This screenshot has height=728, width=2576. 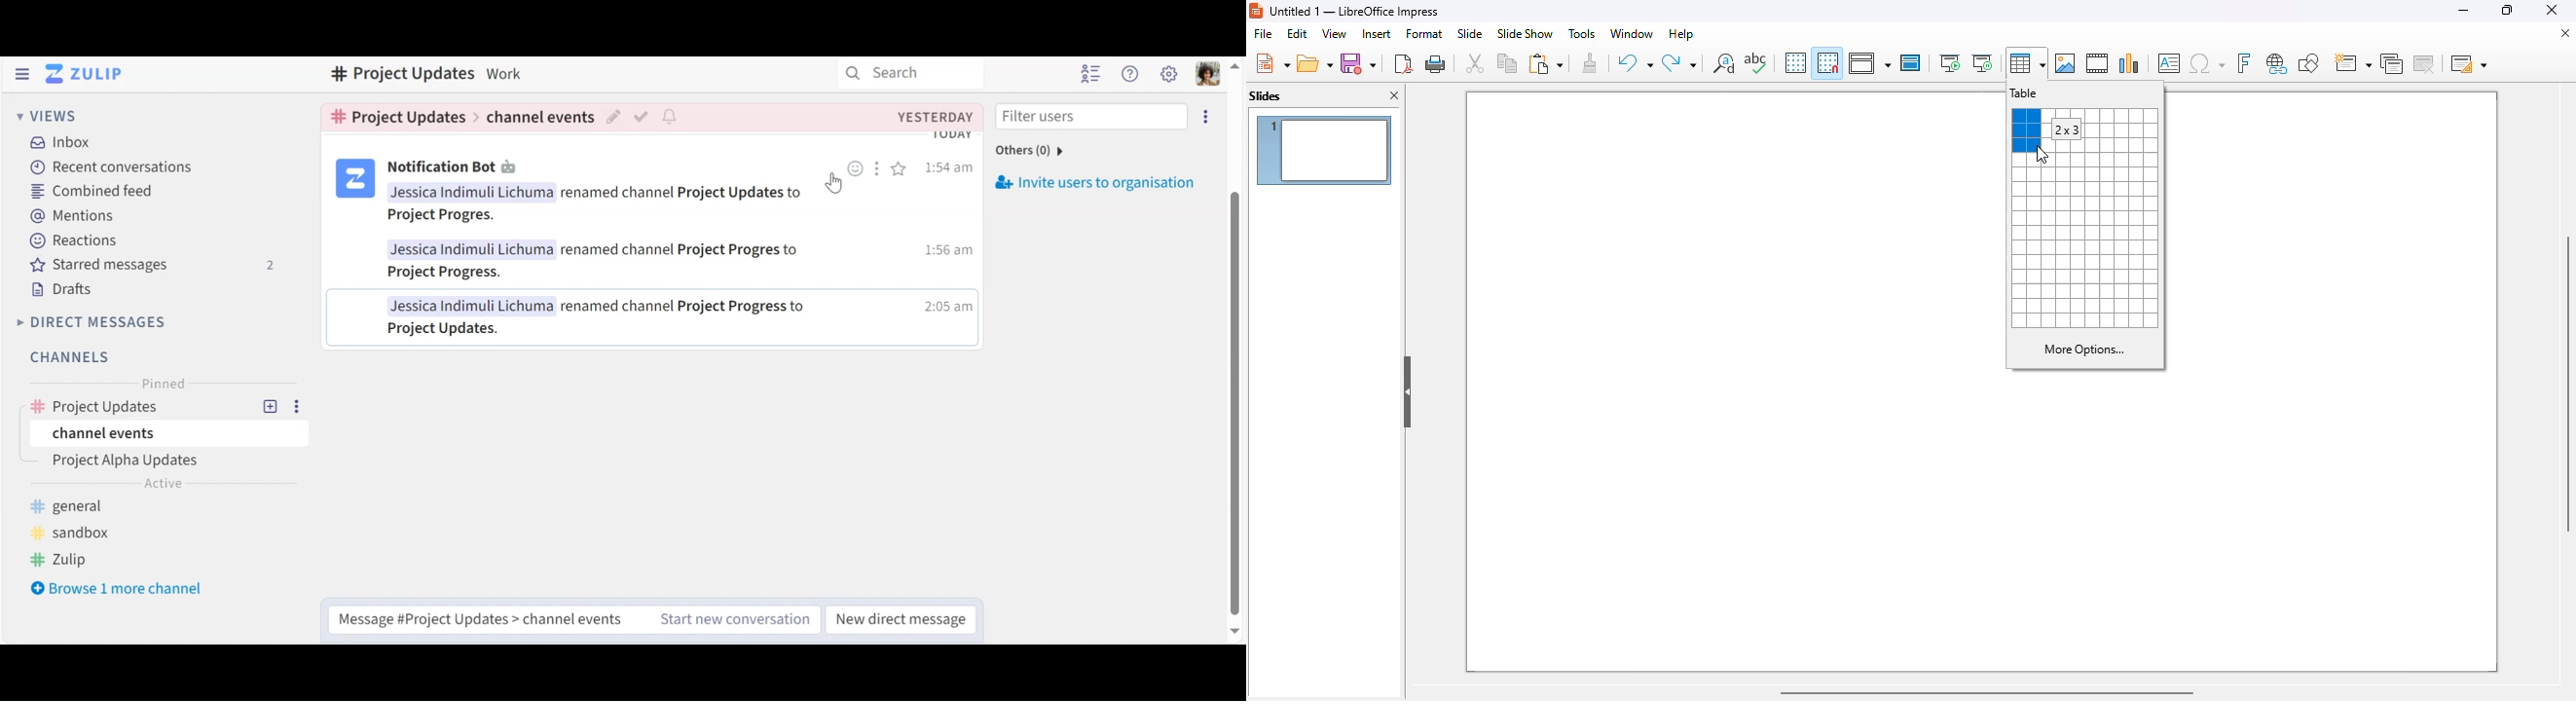 What do you see at coordinates (166, 403) in the screenshot?
I see `Channel` at bounding box center [166, 403].